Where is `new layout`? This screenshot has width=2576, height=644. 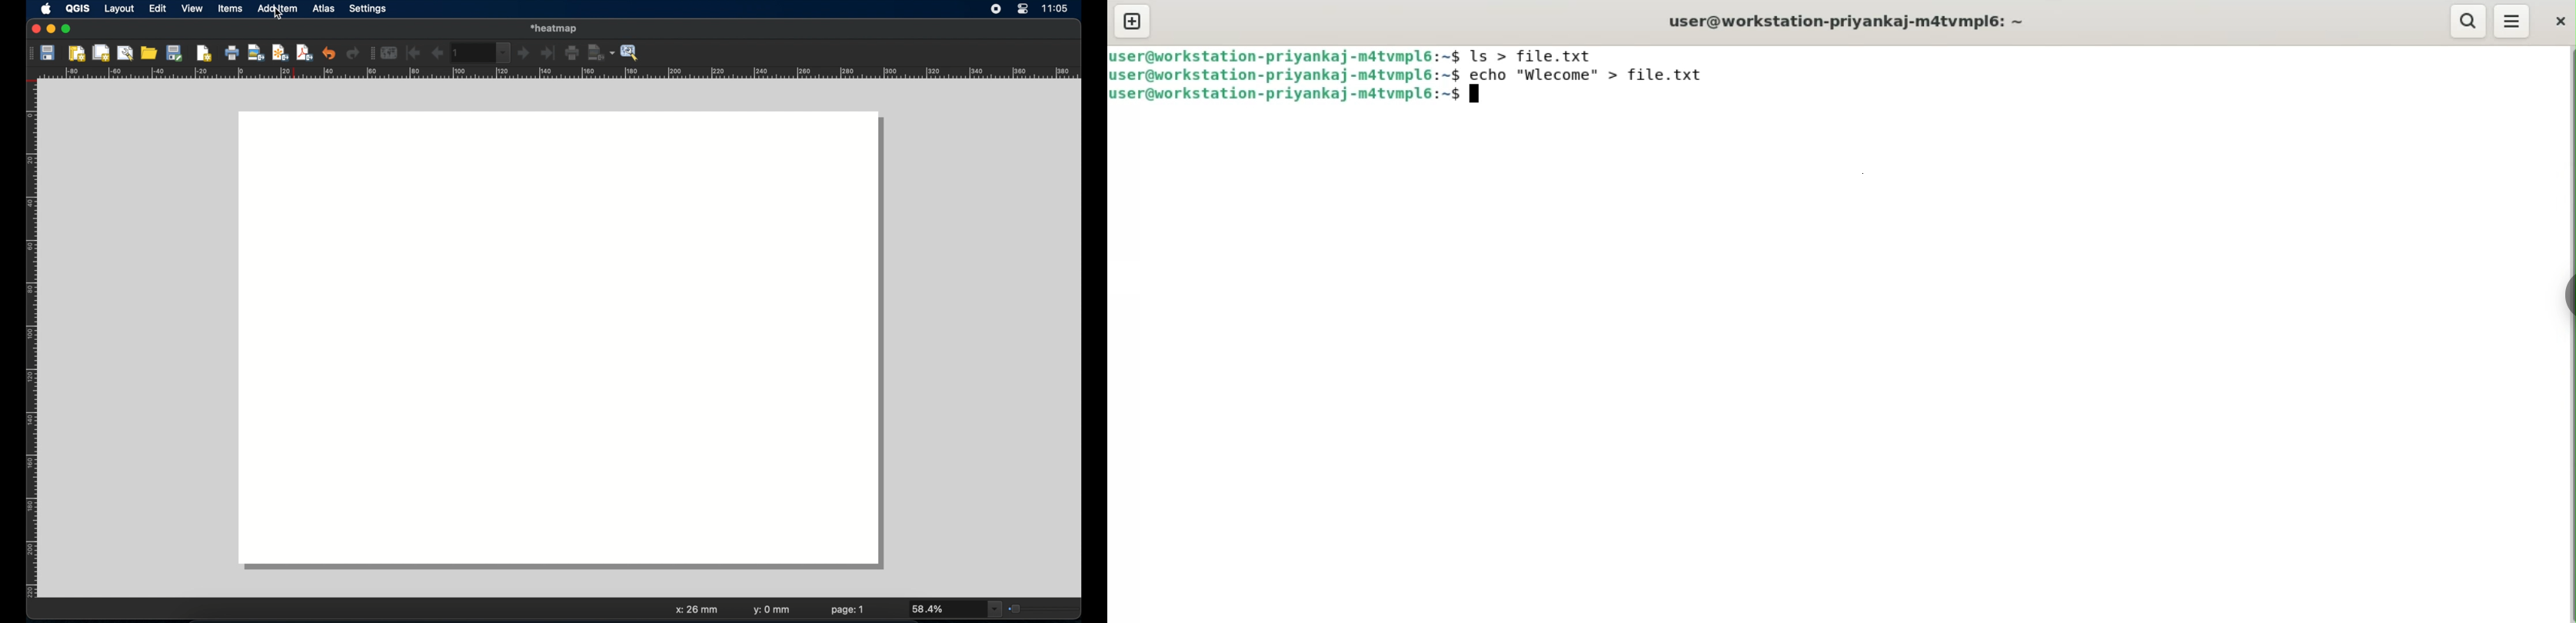
new layout is located at coordinates (78, 54).